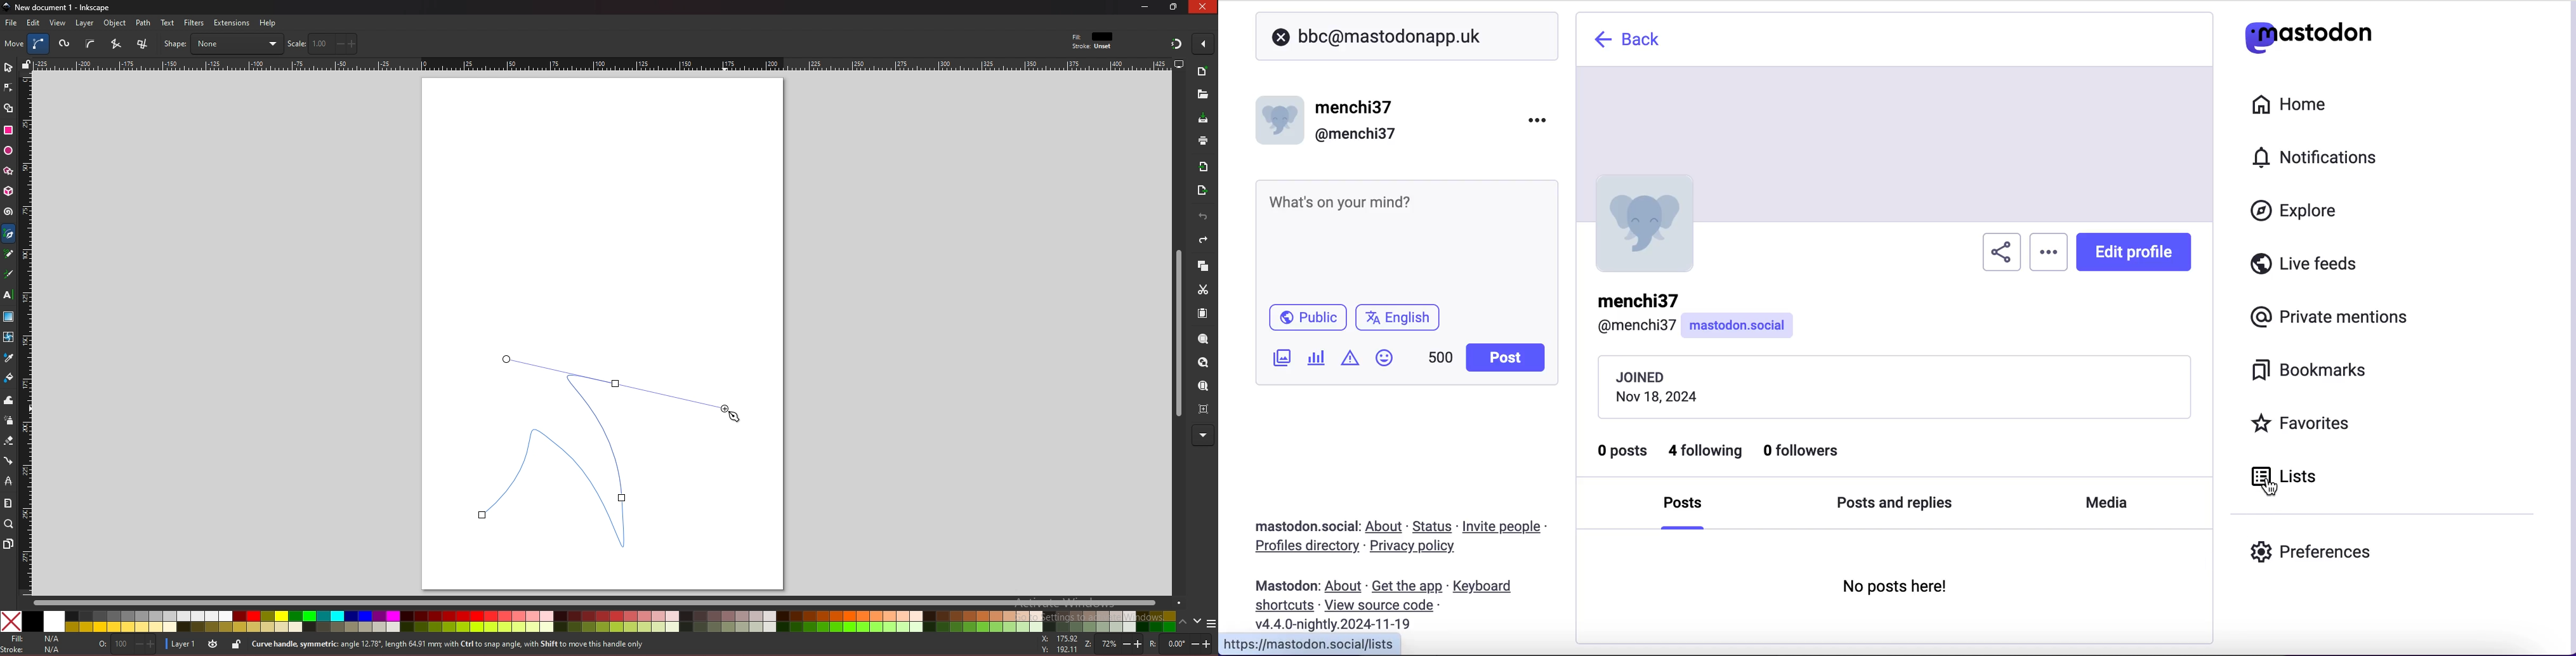 This screenshot has height=672, width=2576. What do you see at coordinates (9, 358) in the screenshot?
I see `dropper` at bounding box center [9, 358].